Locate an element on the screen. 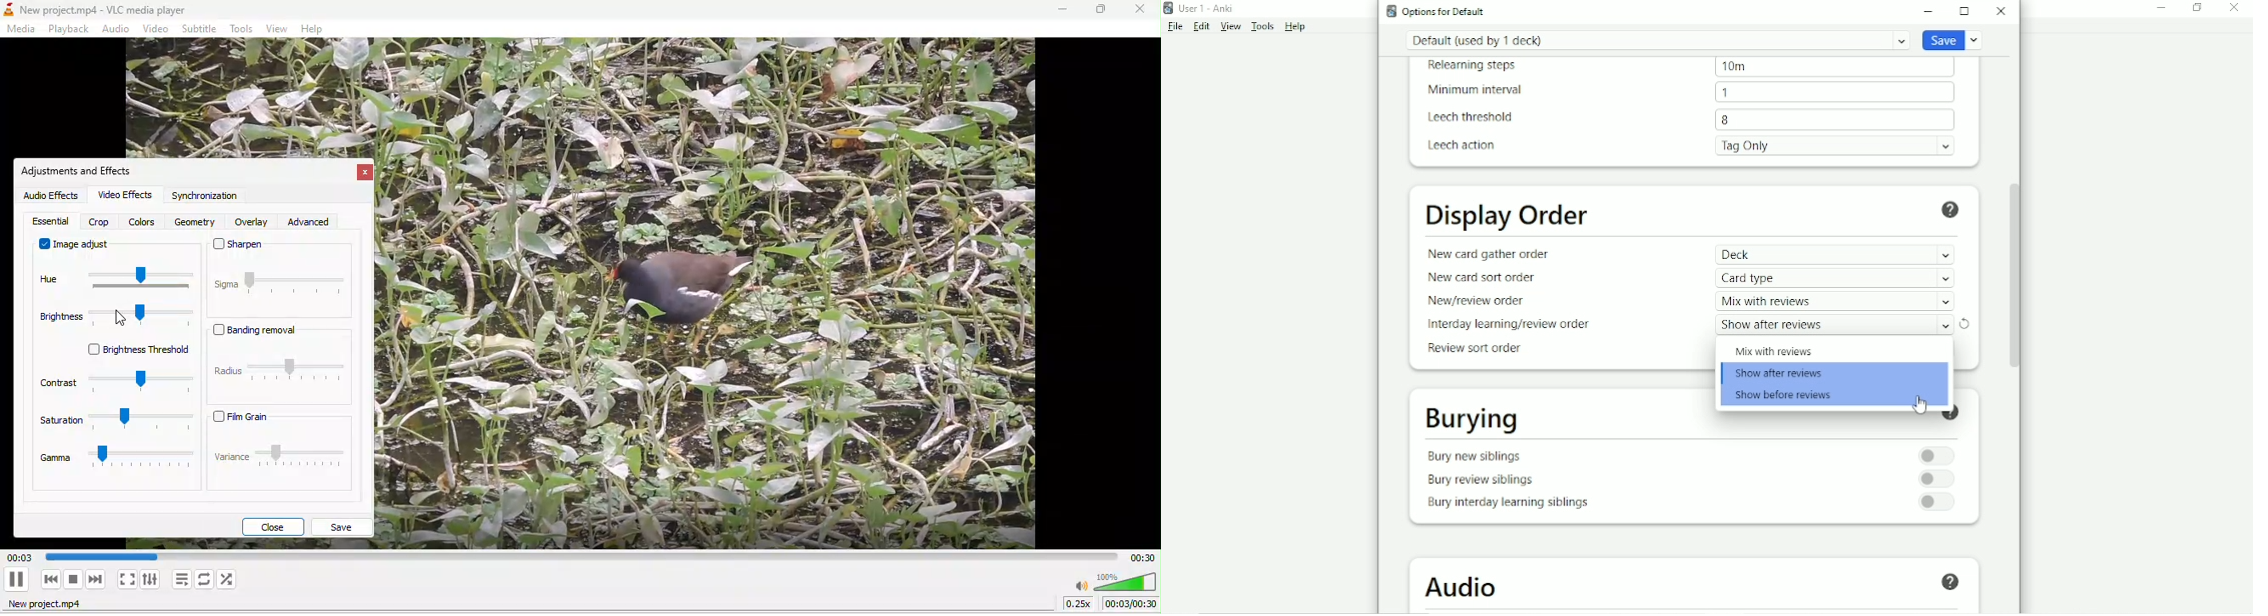 The height and width of the screenshot is (616, 2268). Vertical scrollbar is located at coordinates (2012, 274).